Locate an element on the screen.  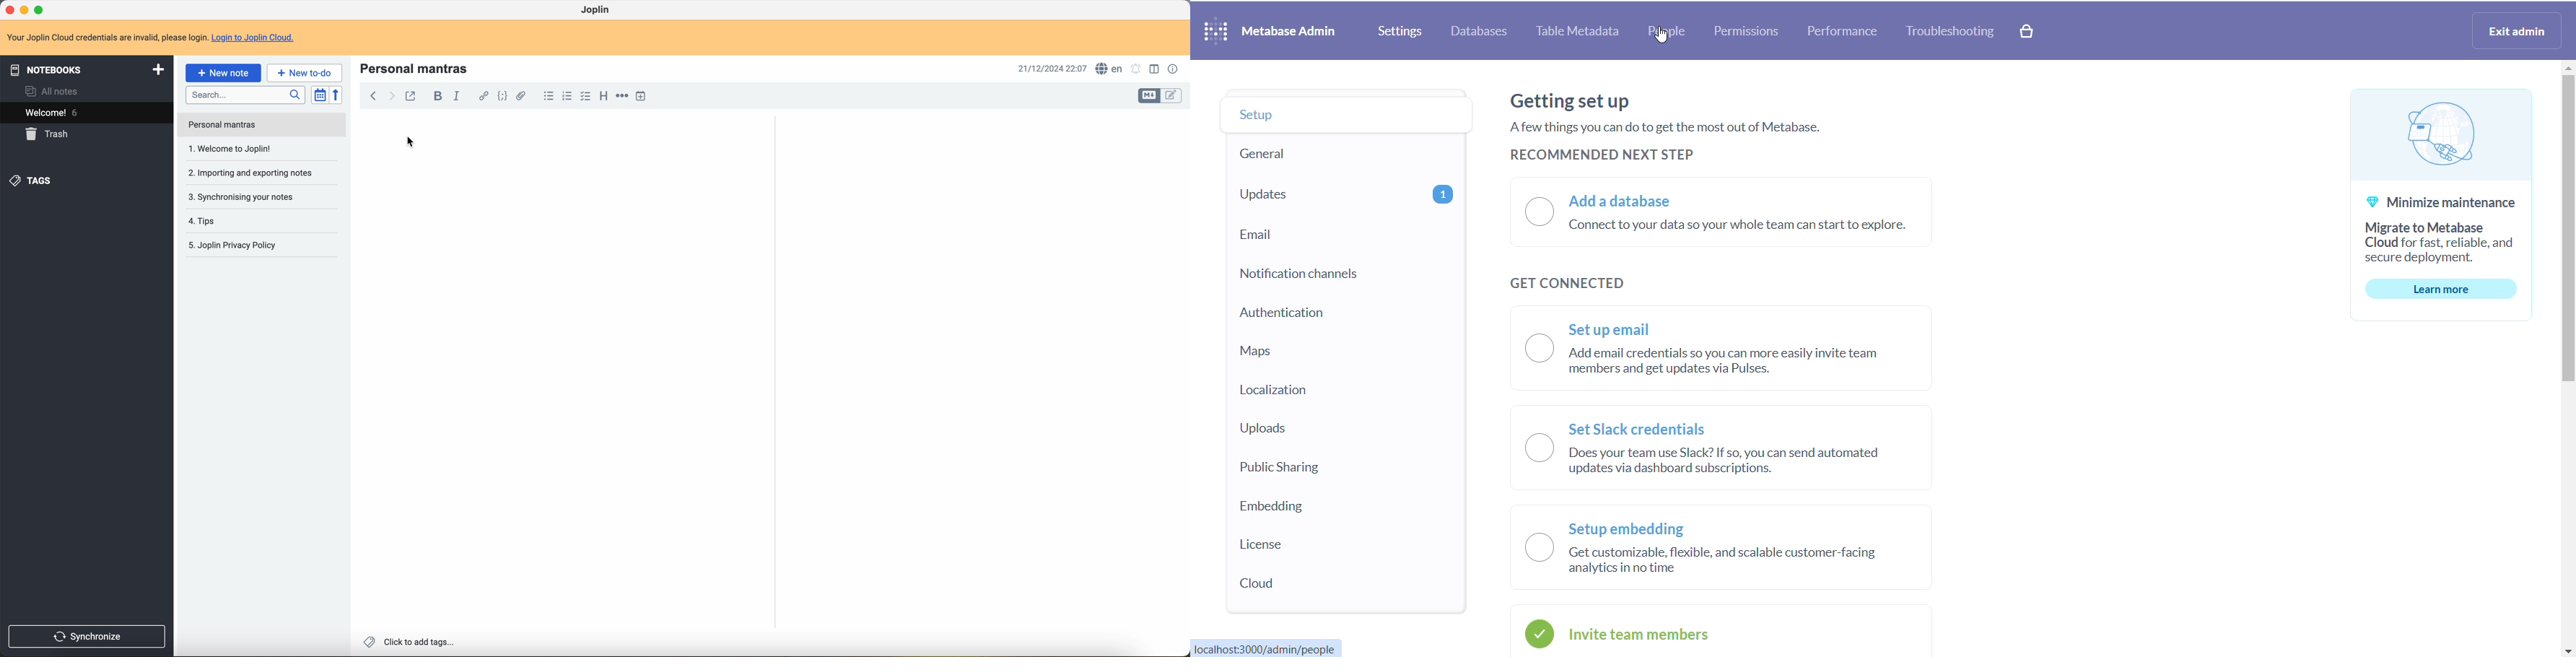
click to add tags is located at coordinates (408, 643).